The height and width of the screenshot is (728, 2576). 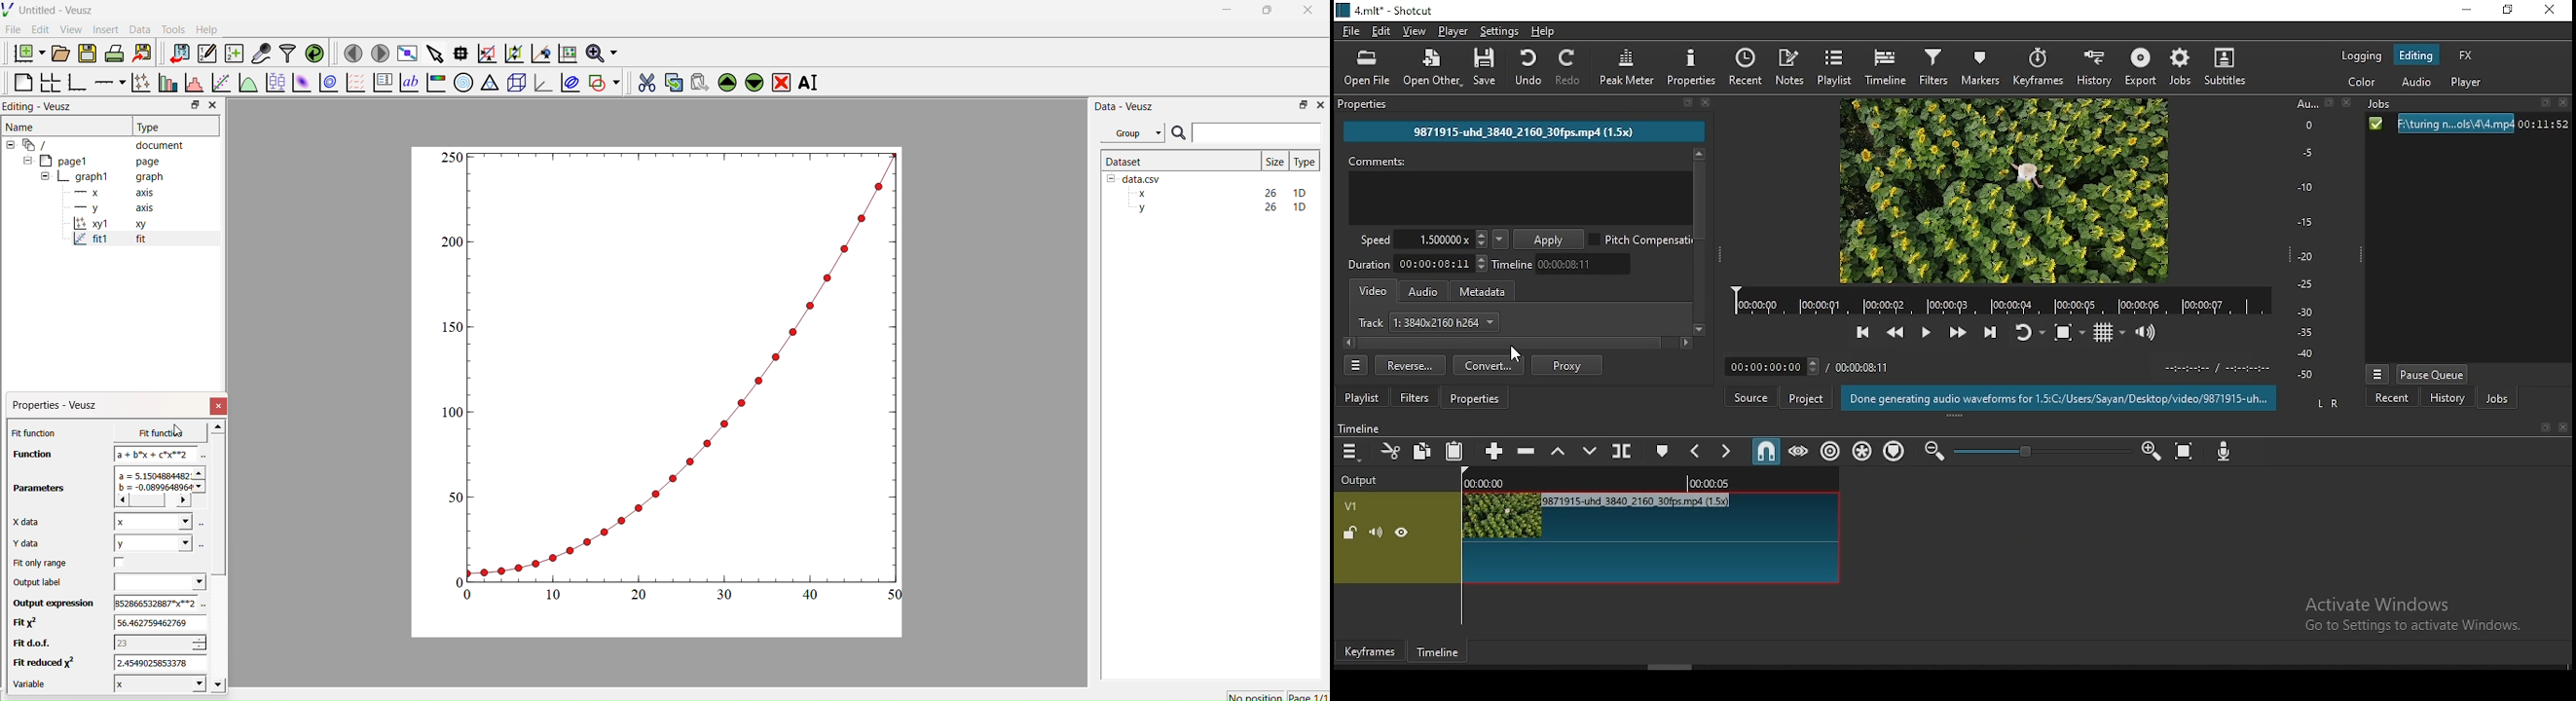 I want to click on Plot covariance ellipses, so click(x=569, y=82).